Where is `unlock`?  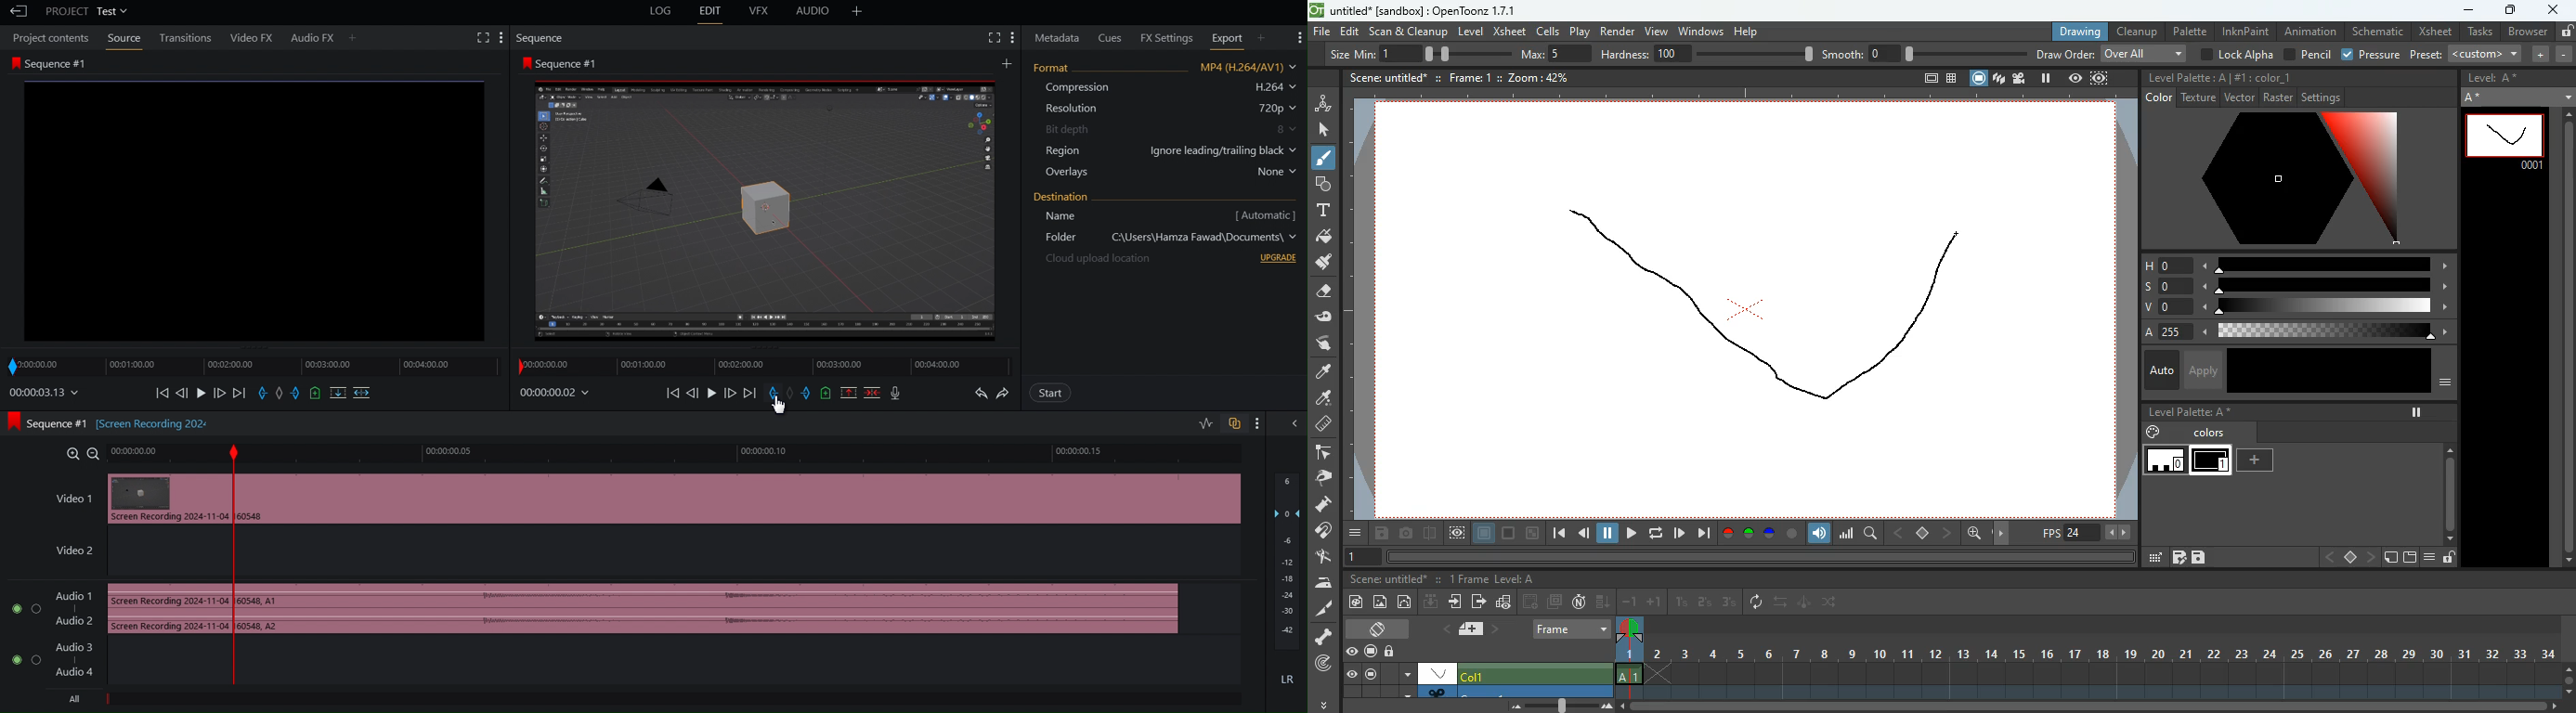 unlock is located at coordinates (1391, 653).